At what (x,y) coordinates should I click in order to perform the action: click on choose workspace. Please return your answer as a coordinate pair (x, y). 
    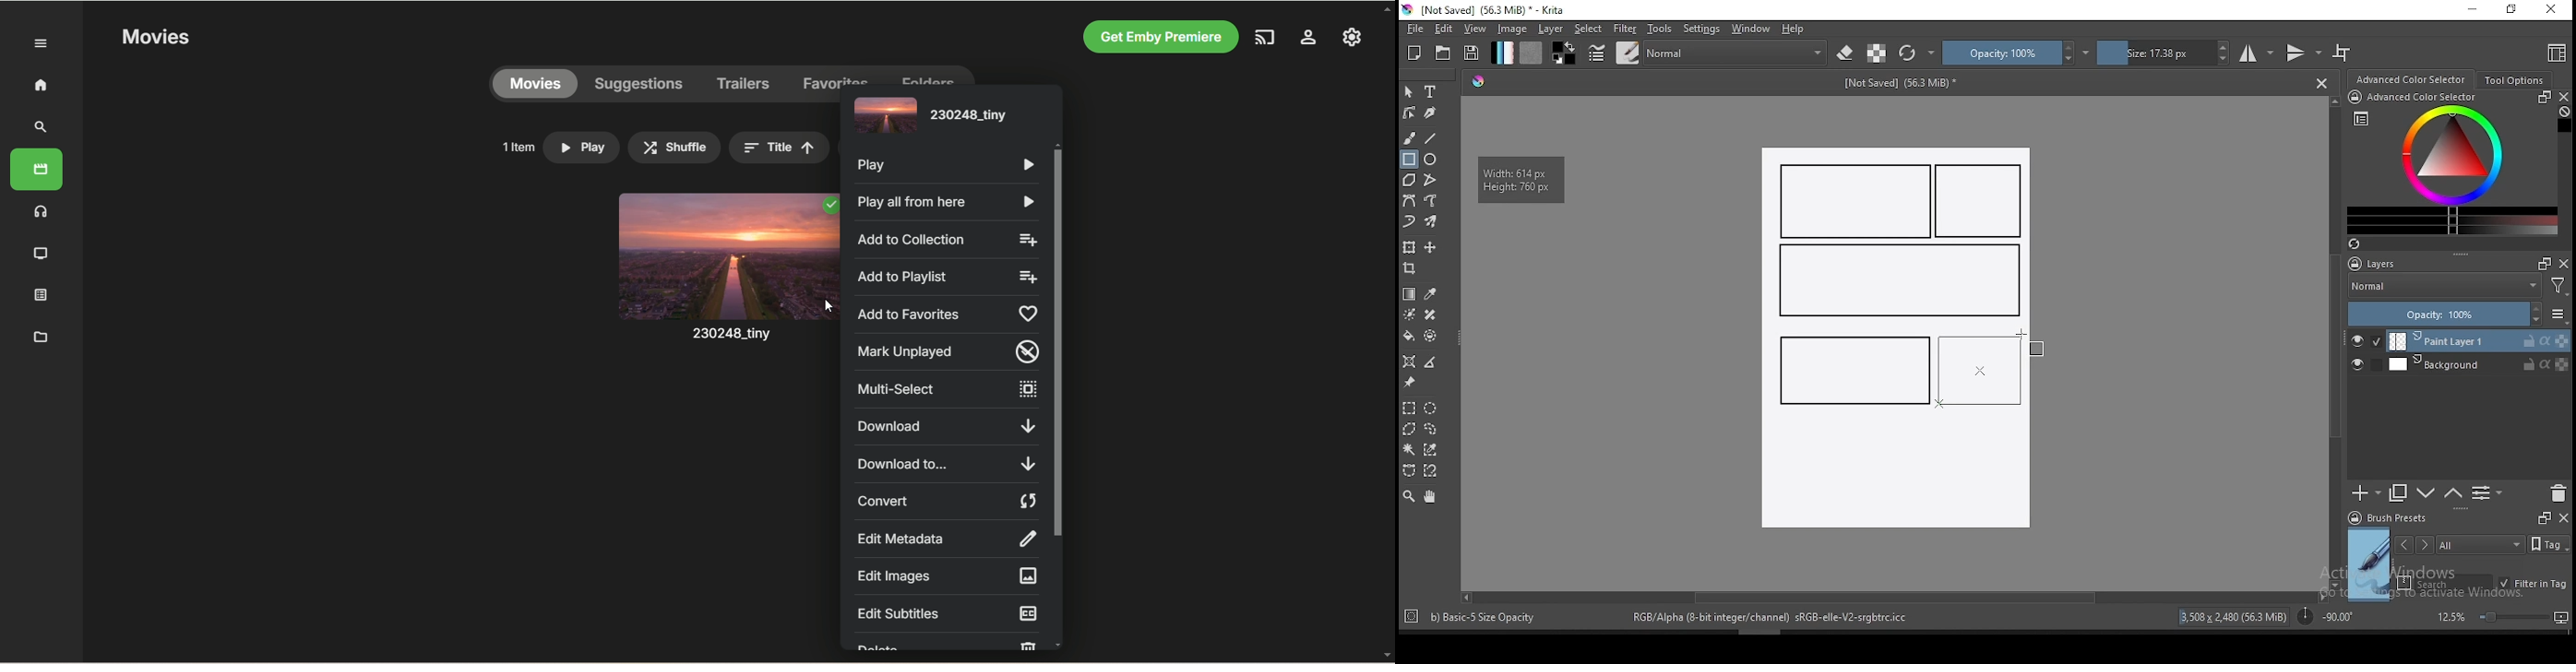
    Looking at the image, I should click on (2555, 53).